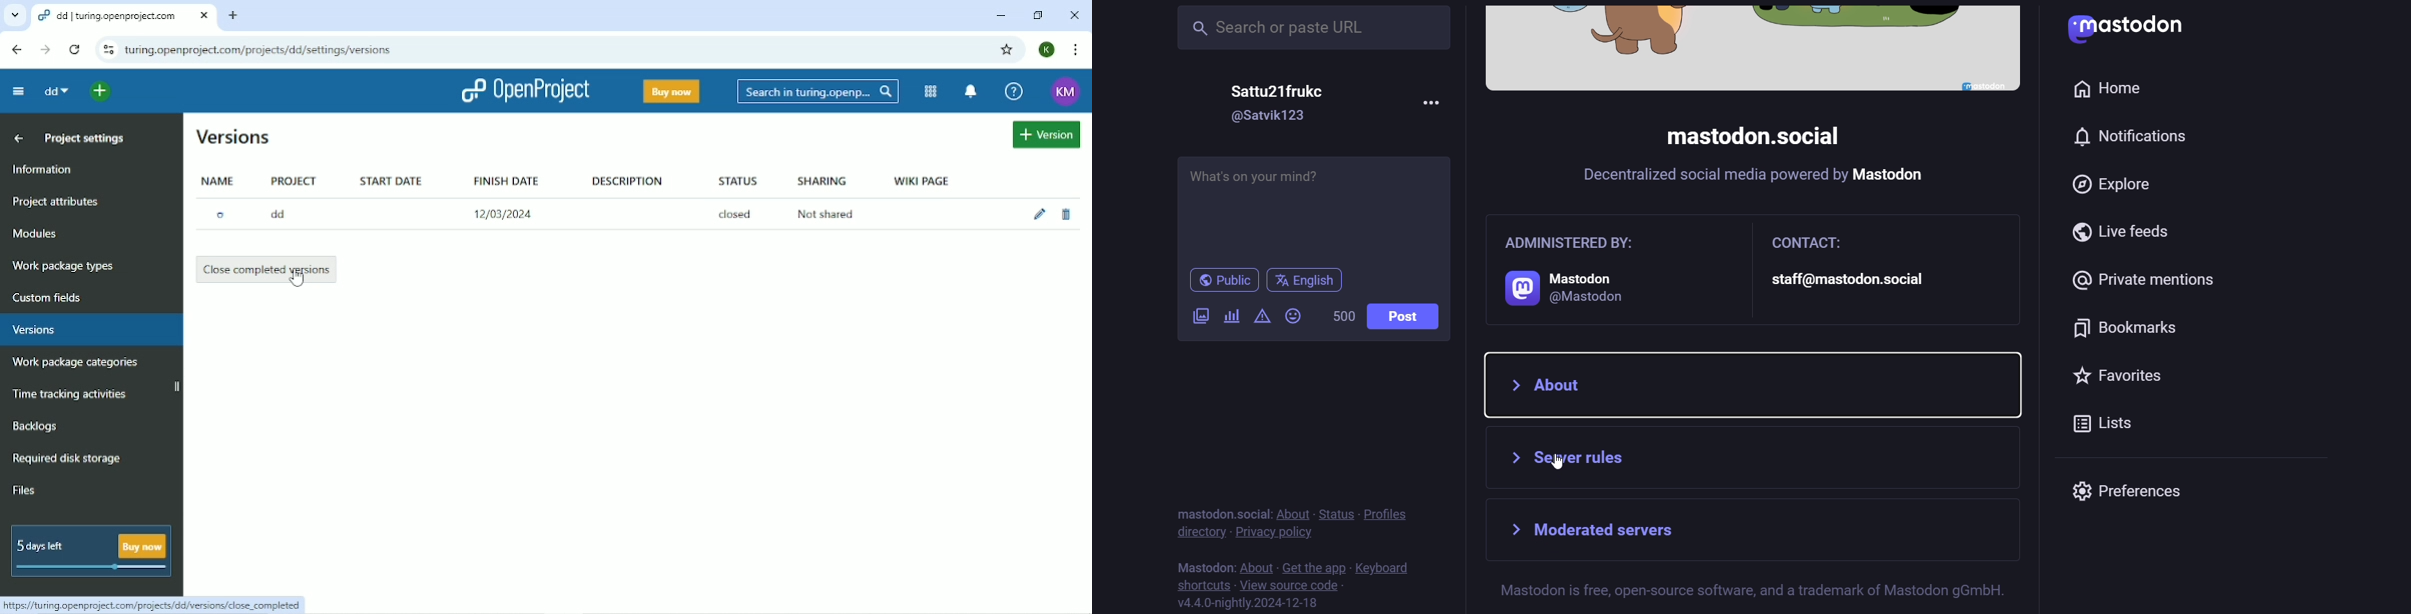  What do you see at coordinates (1292, 514) in the screenshot?
I see `about` at bounding box center [1292, 514].